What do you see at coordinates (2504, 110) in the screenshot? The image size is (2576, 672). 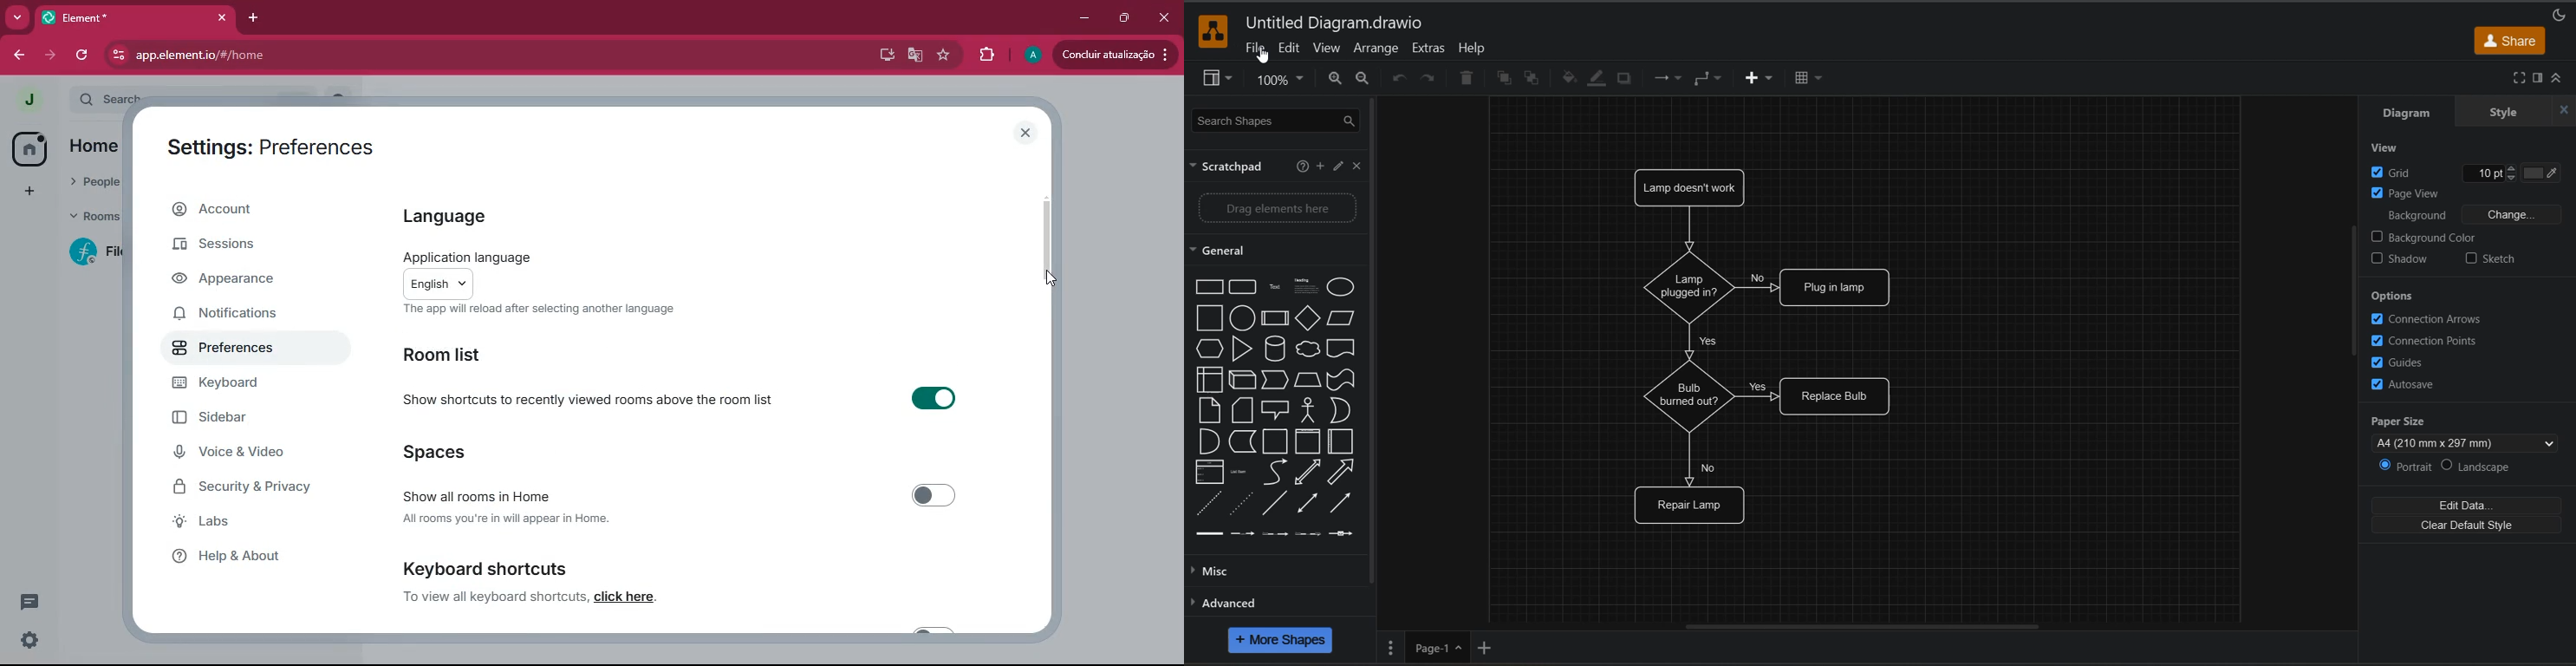 I see `style` at bounding box center [2504, 110].